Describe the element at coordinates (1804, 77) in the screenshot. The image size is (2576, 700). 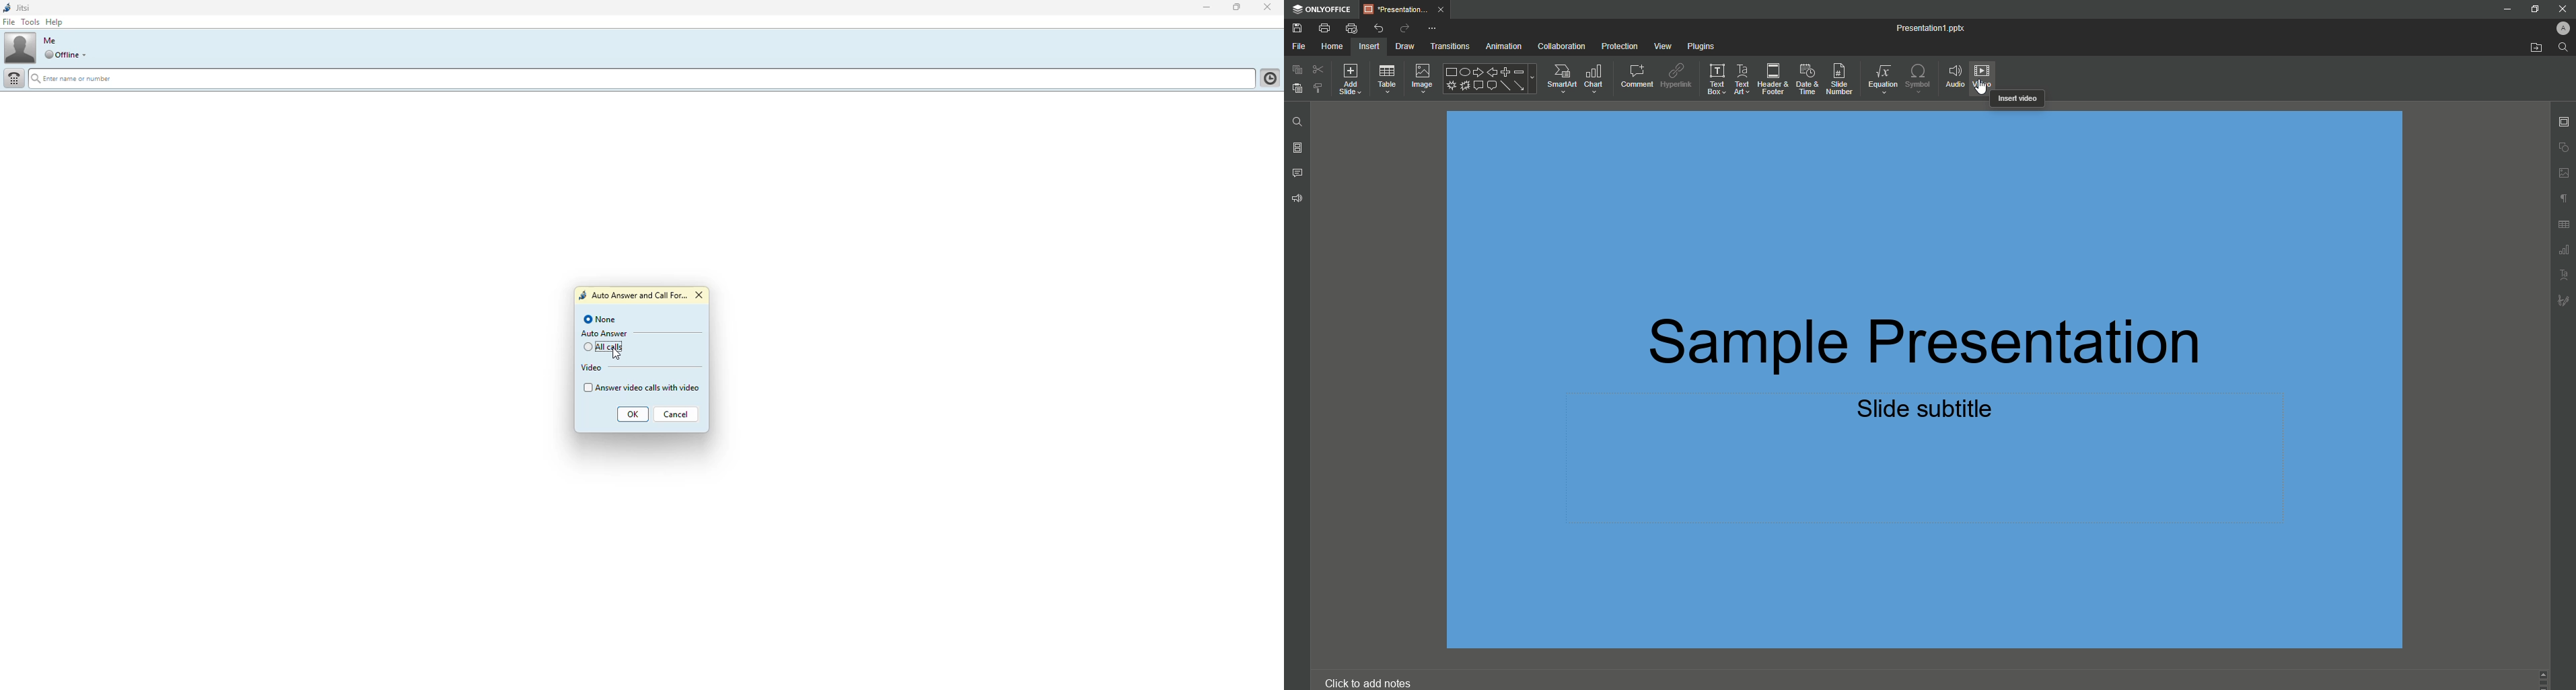
I see `Date and Time` at that location.